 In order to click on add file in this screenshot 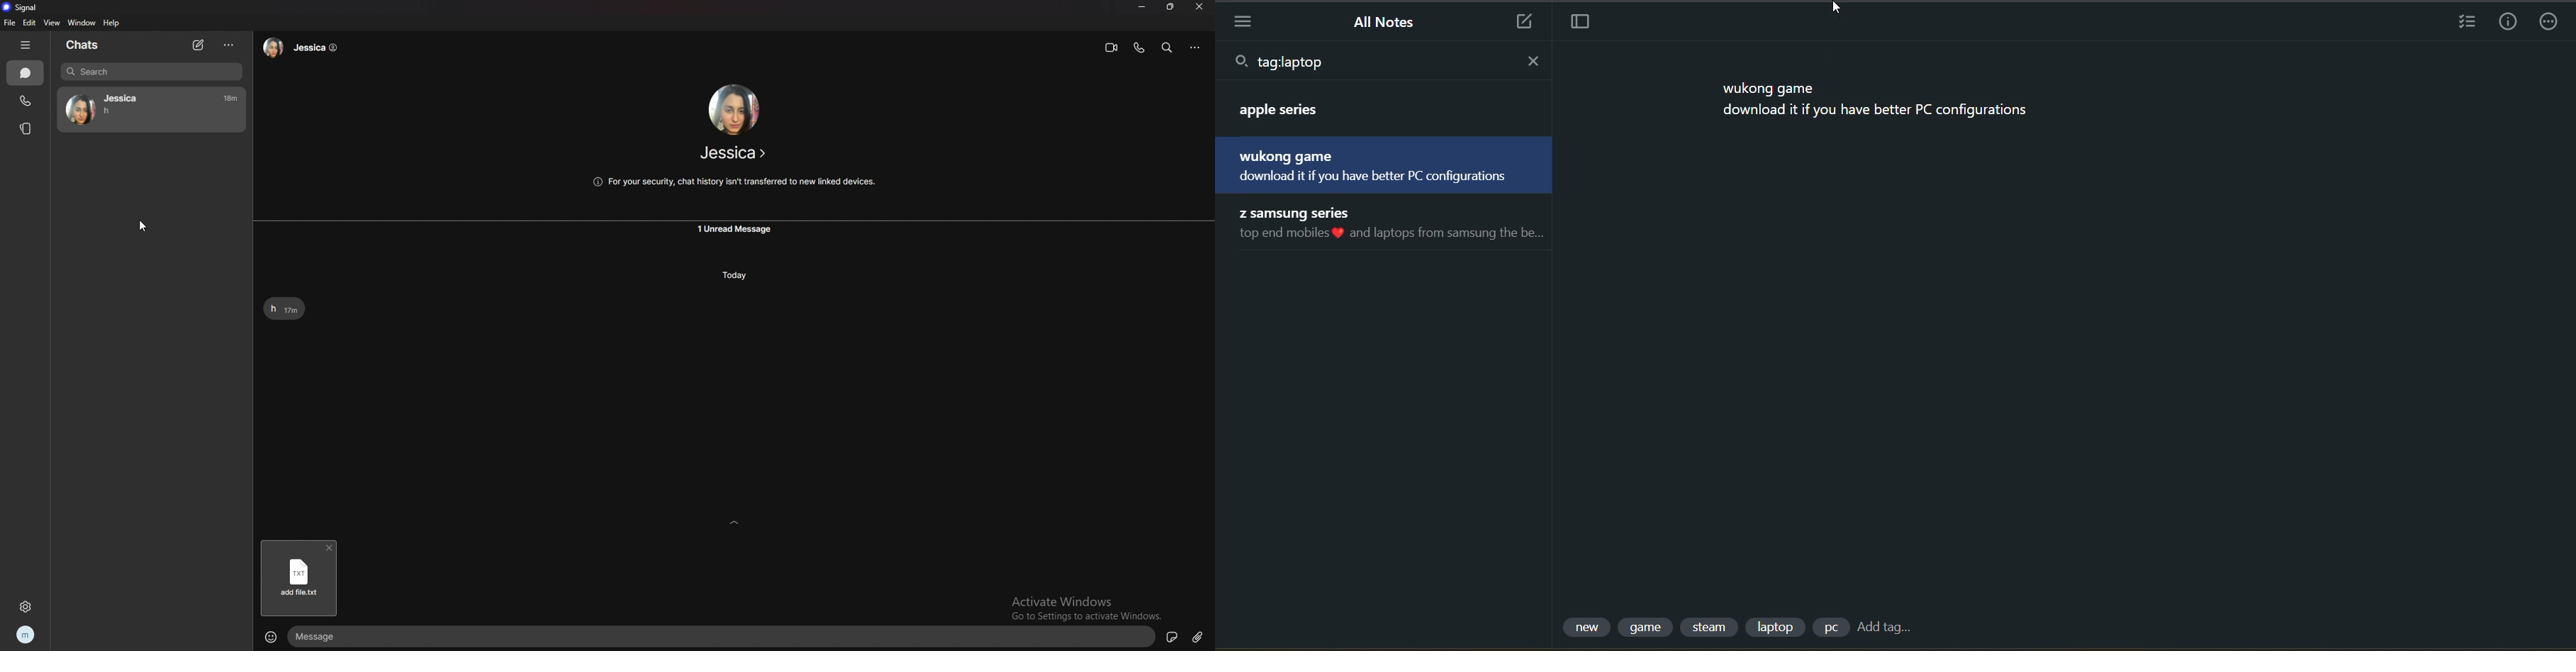, I will do `click(298, 585)`.